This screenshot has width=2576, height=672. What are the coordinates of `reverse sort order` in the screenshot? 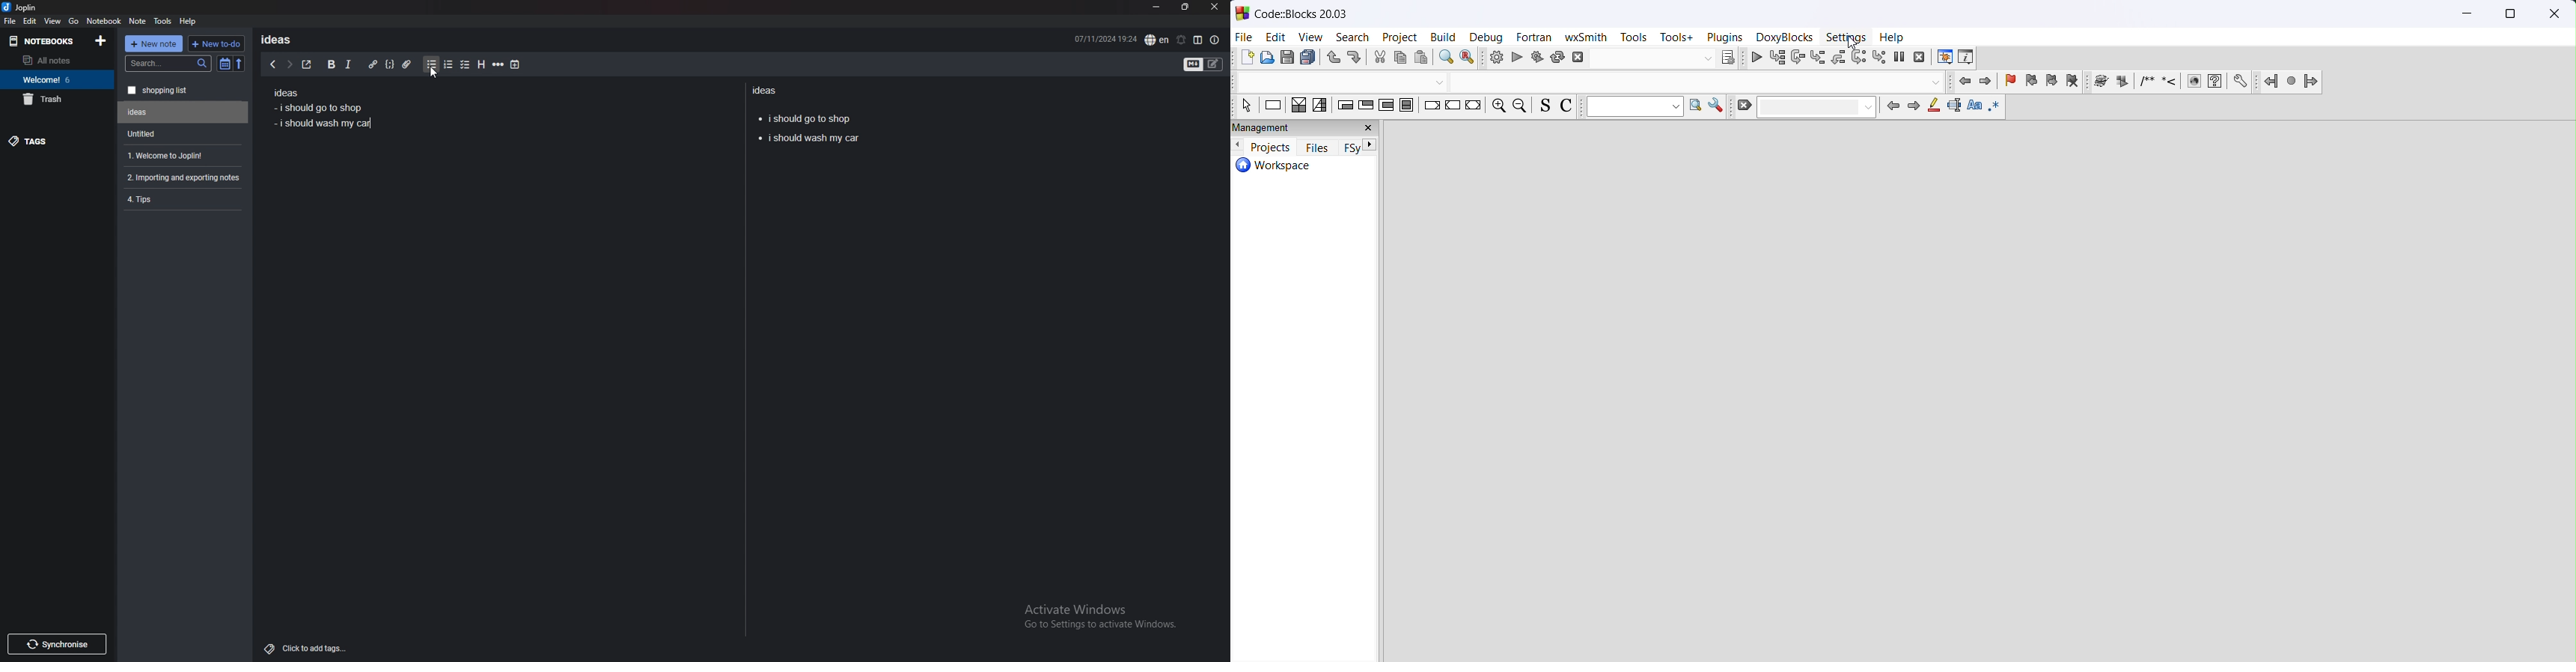 It's located at (239, 64).